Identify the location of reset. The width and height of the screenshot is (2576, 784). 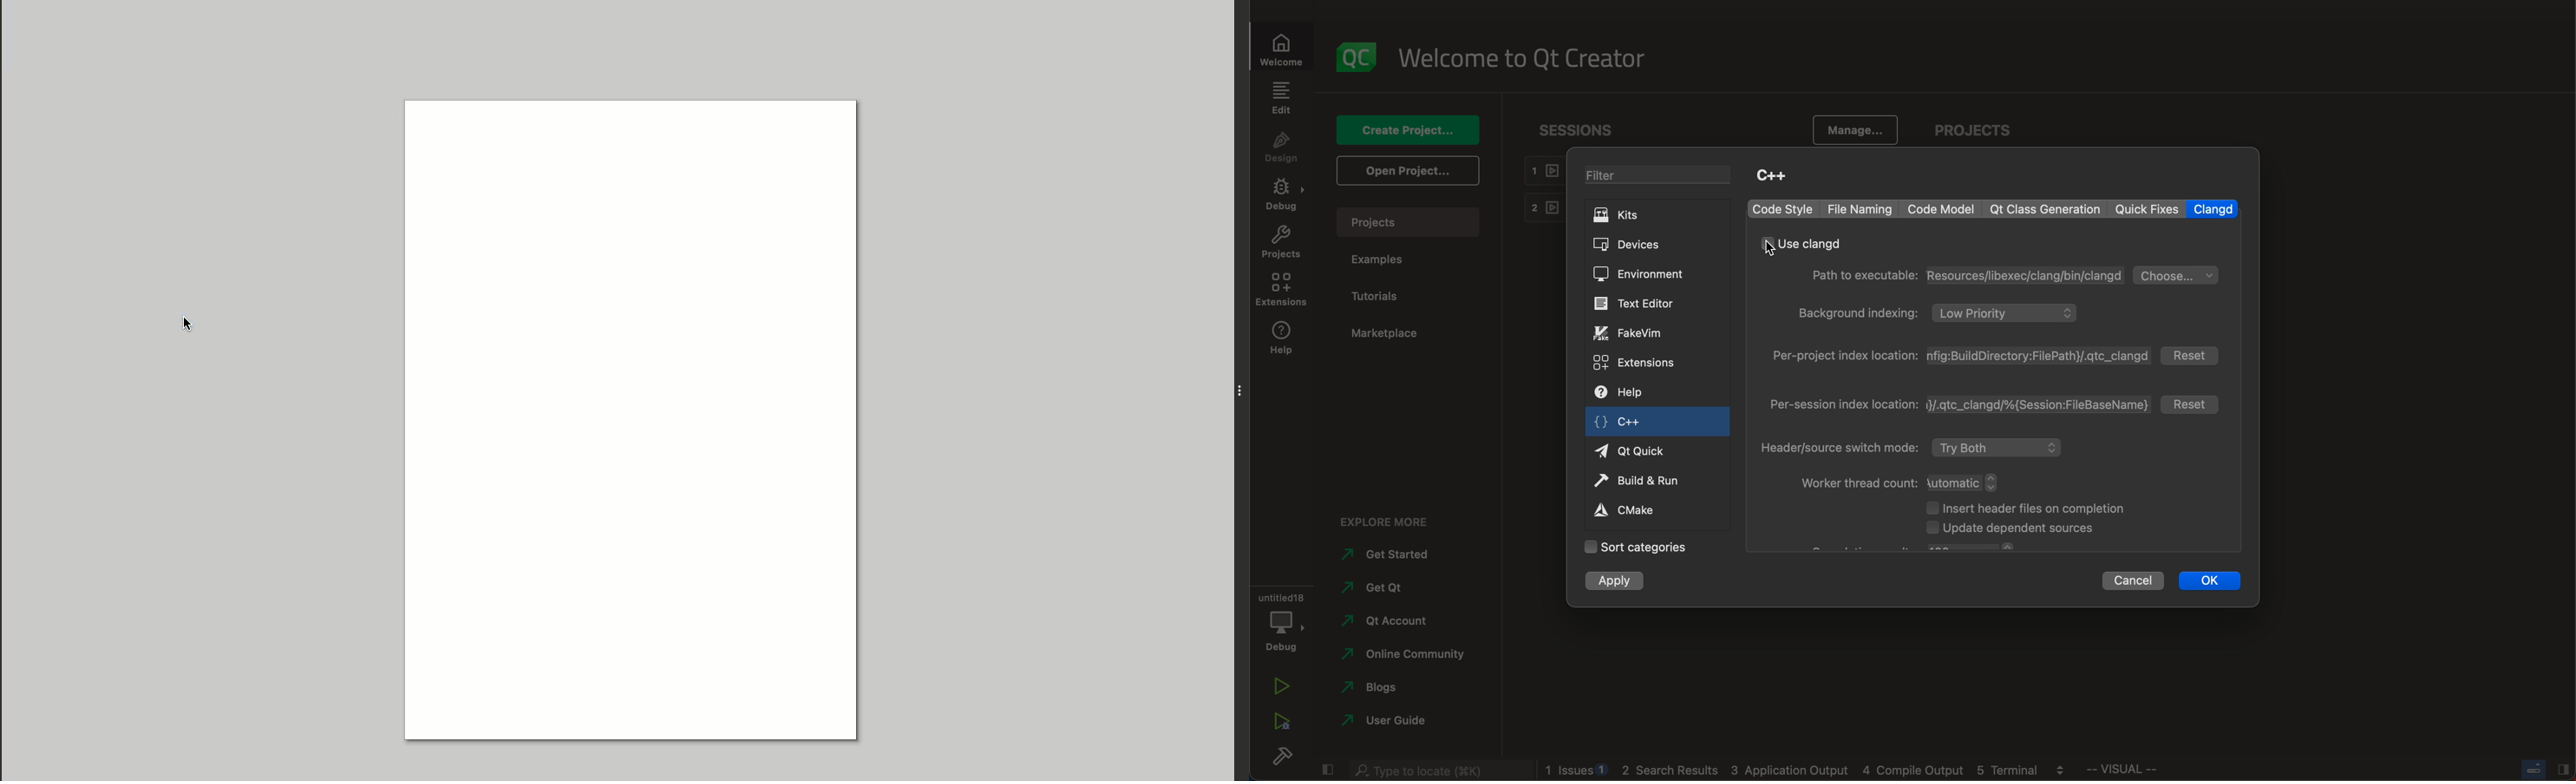
(2189, 355).